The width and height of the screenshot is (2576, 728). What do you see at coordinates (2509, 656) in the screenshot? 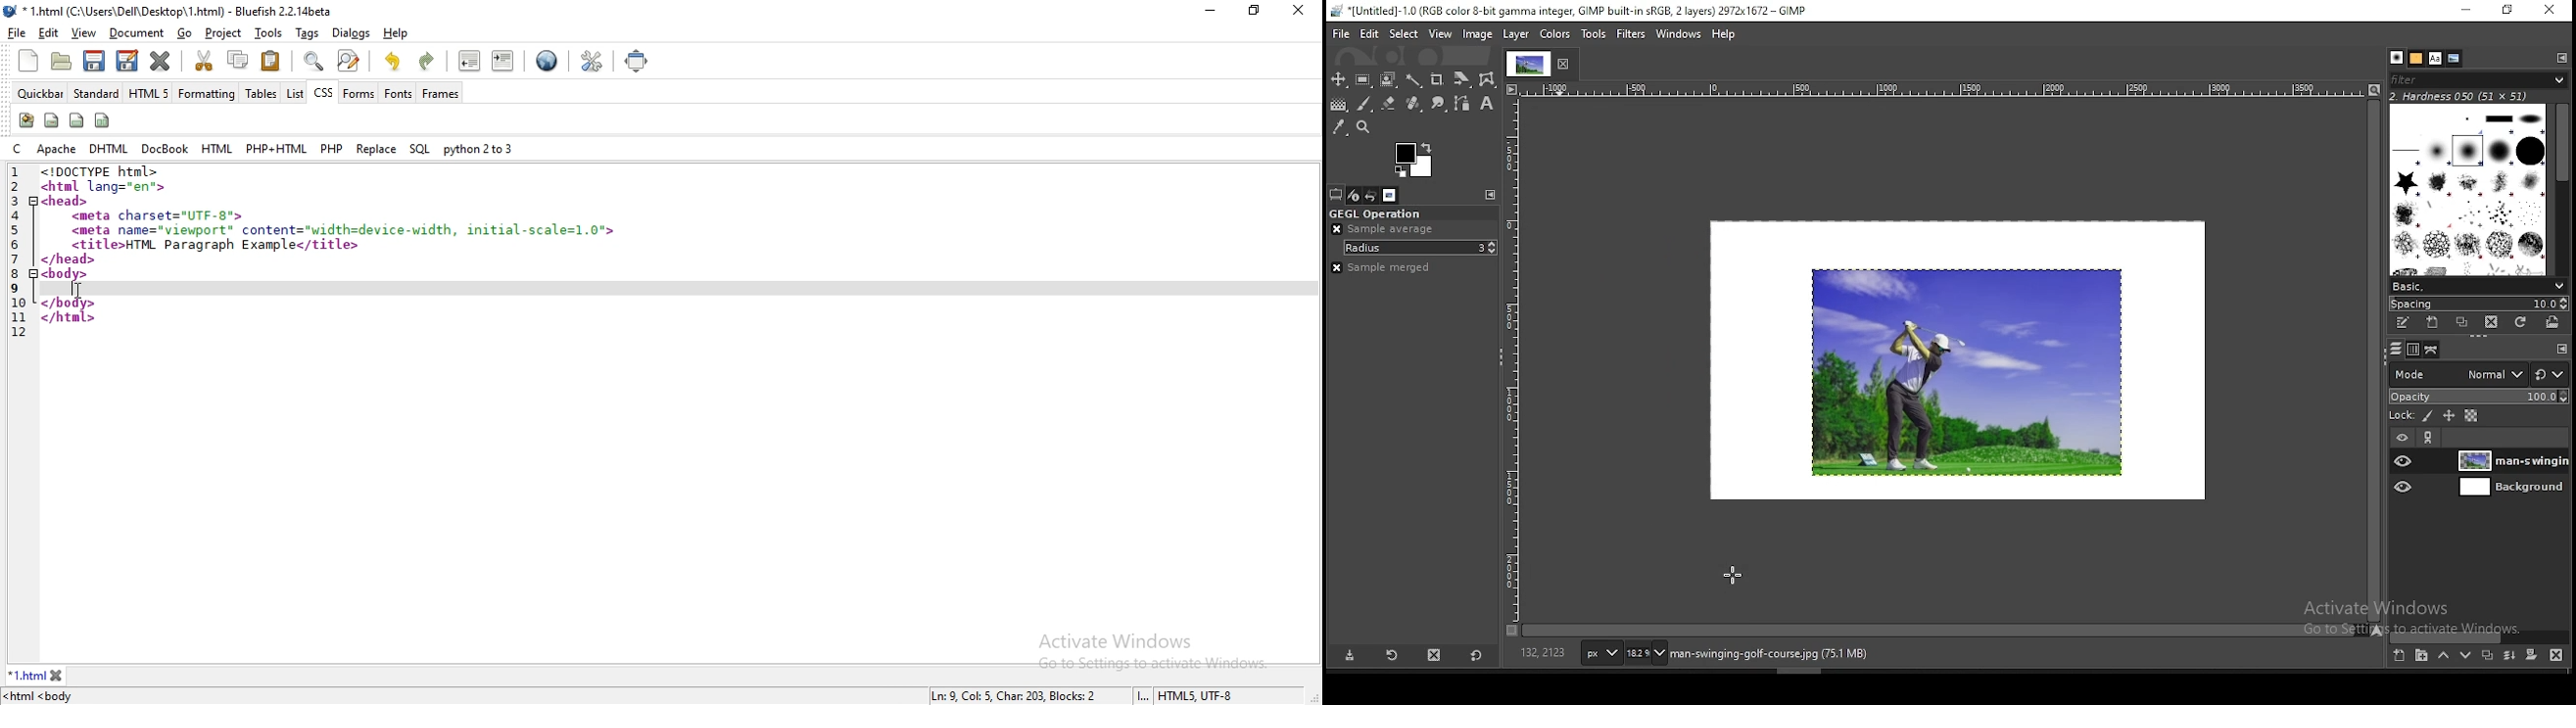
I see `merge layer` at bounding box center [2509, 656].